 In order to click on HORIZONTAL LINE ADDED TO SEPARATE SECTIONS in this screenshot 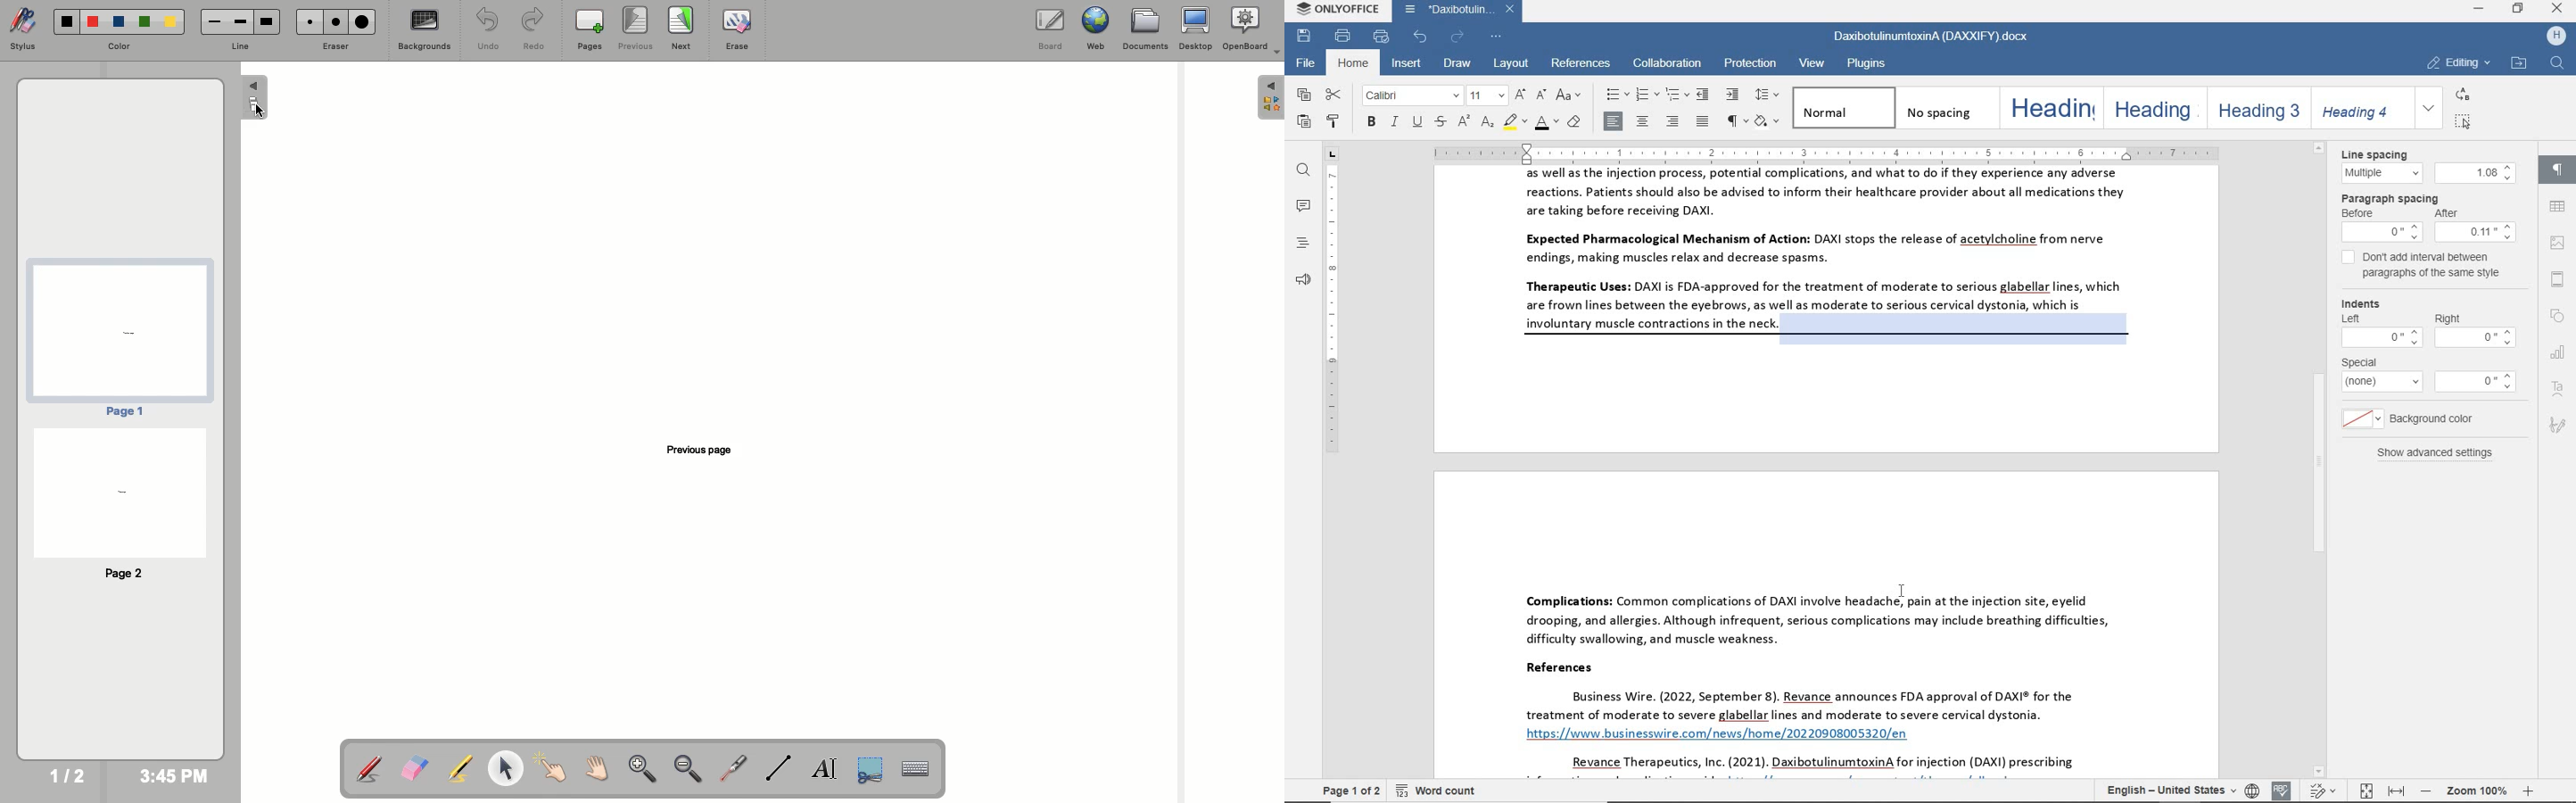, I will do `click(1833, 338)`.